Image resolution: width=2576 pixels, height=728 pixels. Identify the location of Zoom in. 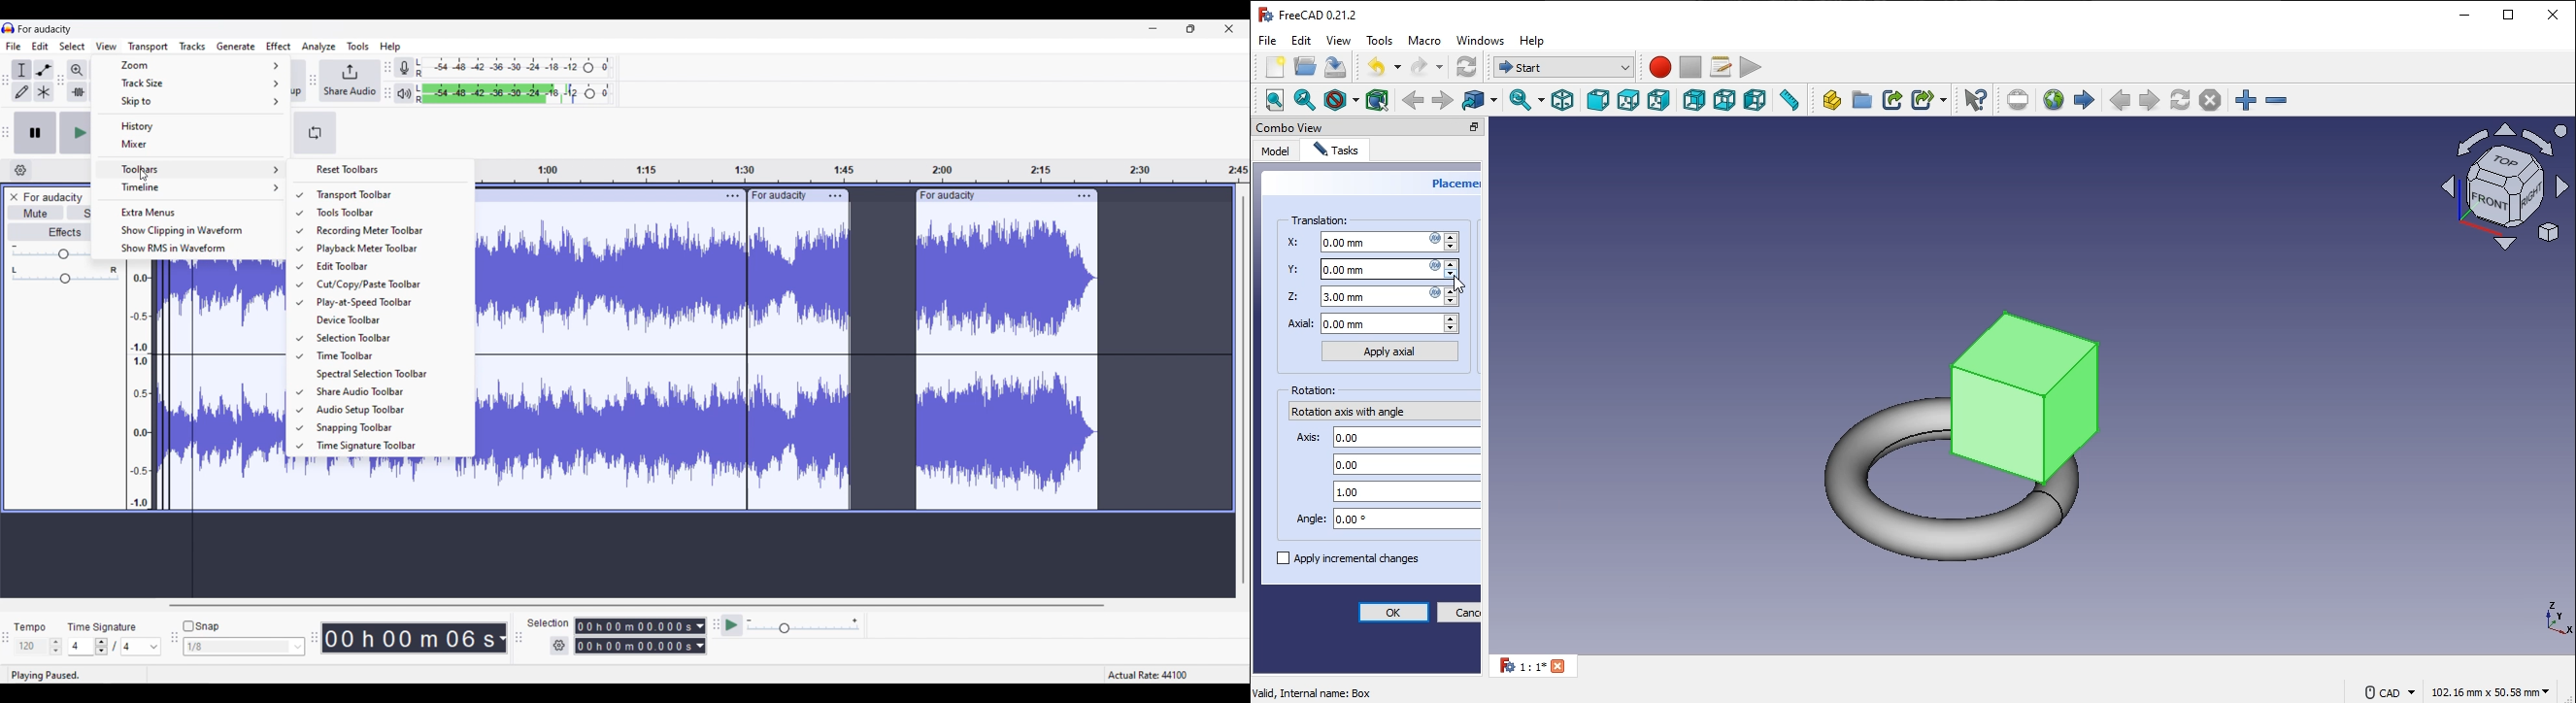
(77, 70).